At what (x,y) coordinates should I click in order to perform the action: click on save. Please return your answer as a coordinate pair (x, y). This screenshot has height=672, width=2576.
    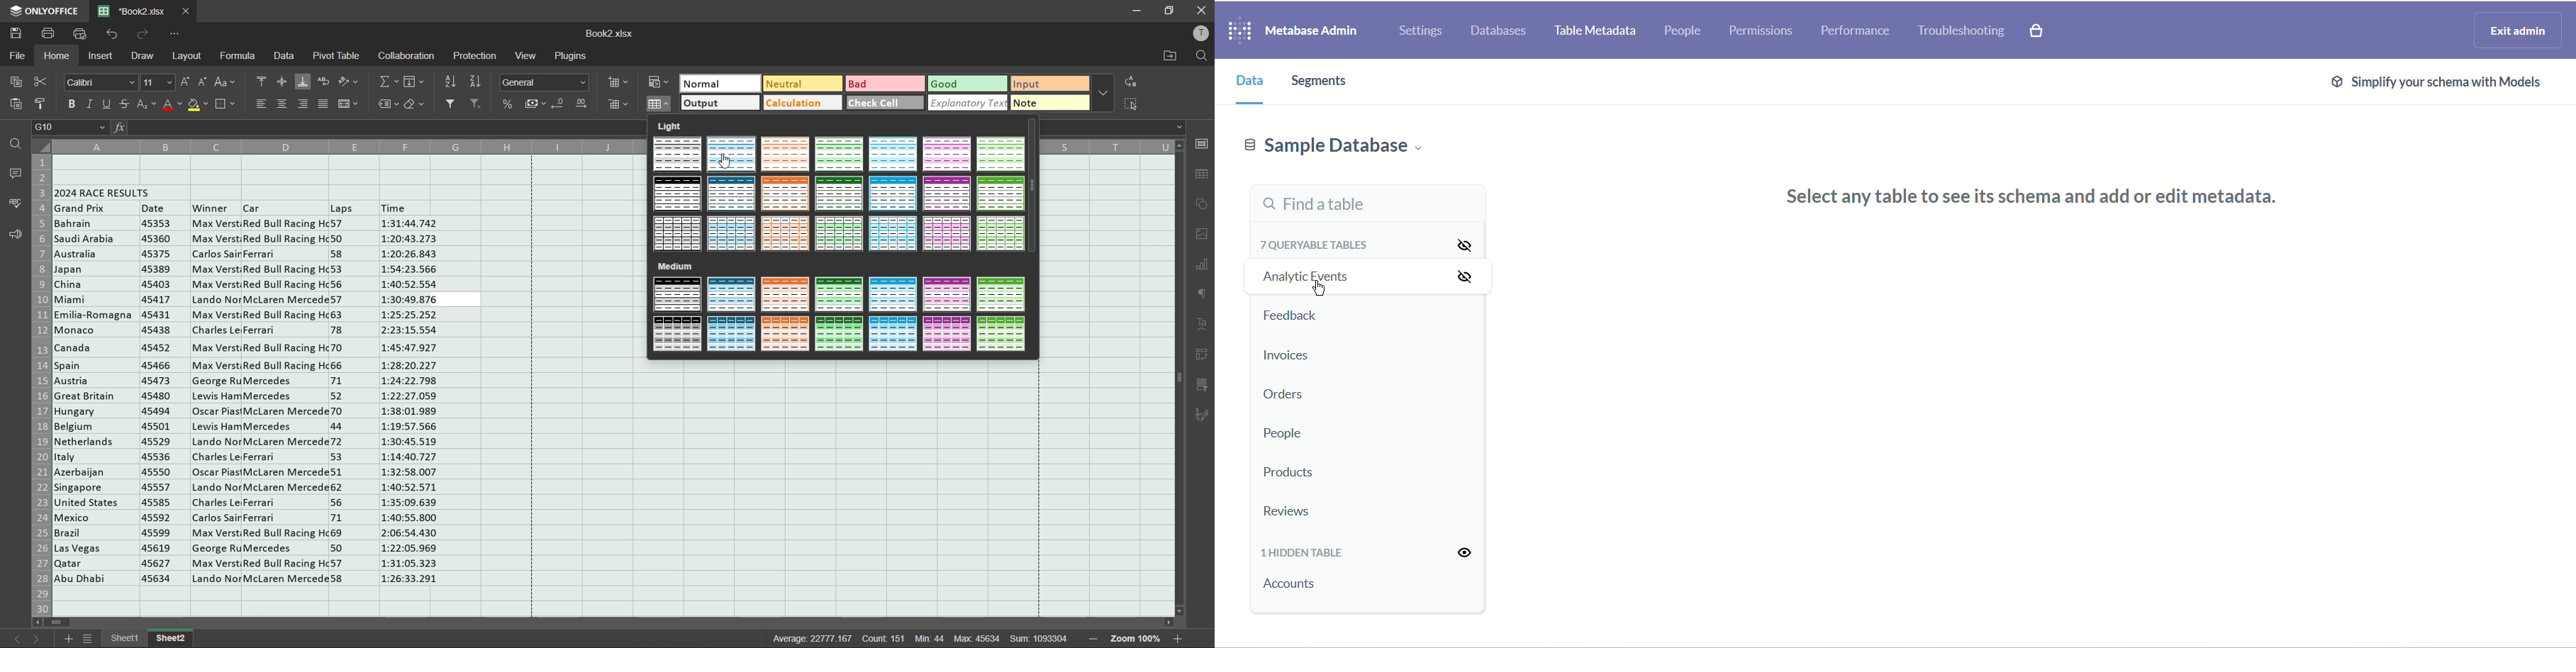
    Looking at the image, I should click on (18, 35).